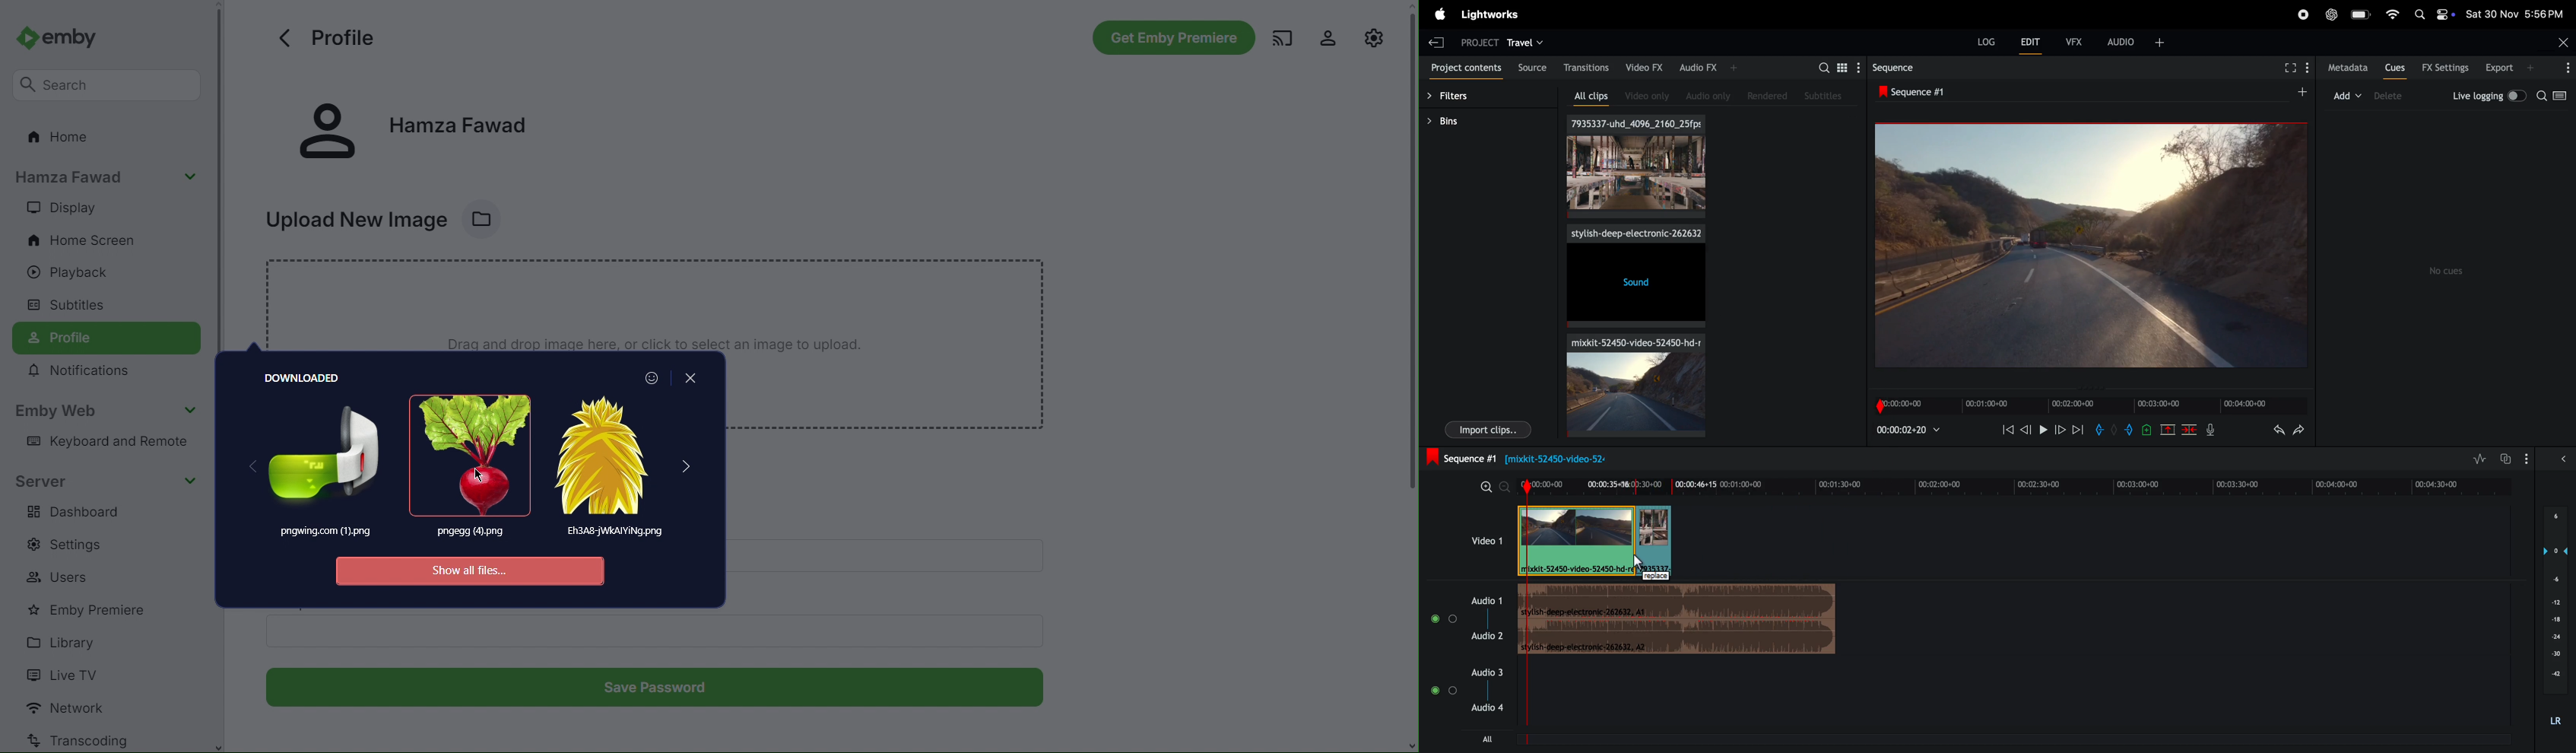 This screenshot has width=2576, height=756. Describe the element at coordinates (1322, 37) in the screenshot. I see `Account` at that location.